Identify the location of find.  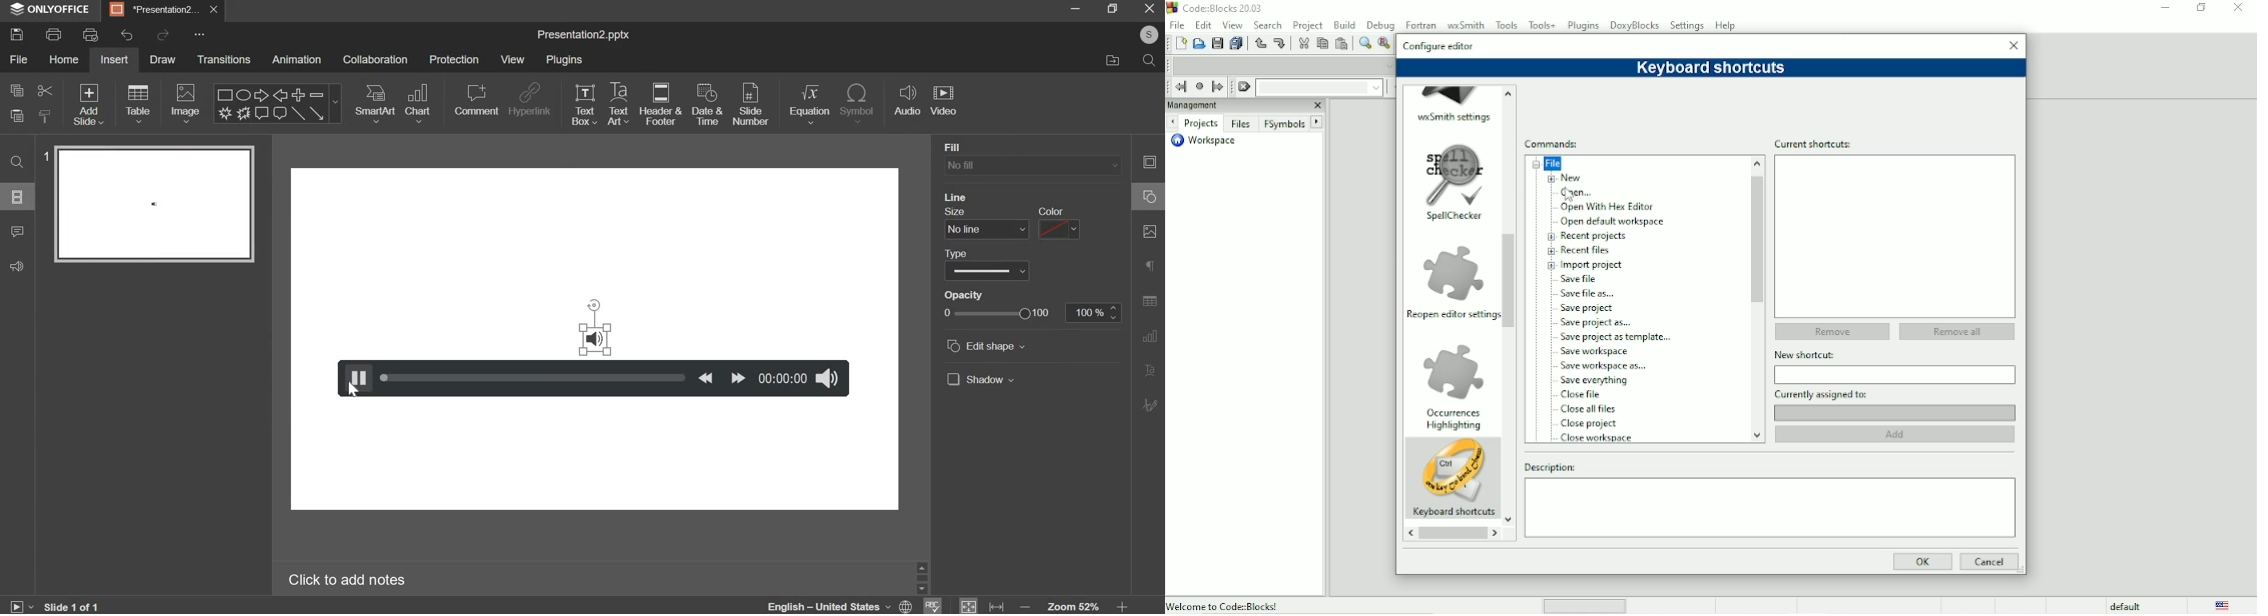
(19, 163).